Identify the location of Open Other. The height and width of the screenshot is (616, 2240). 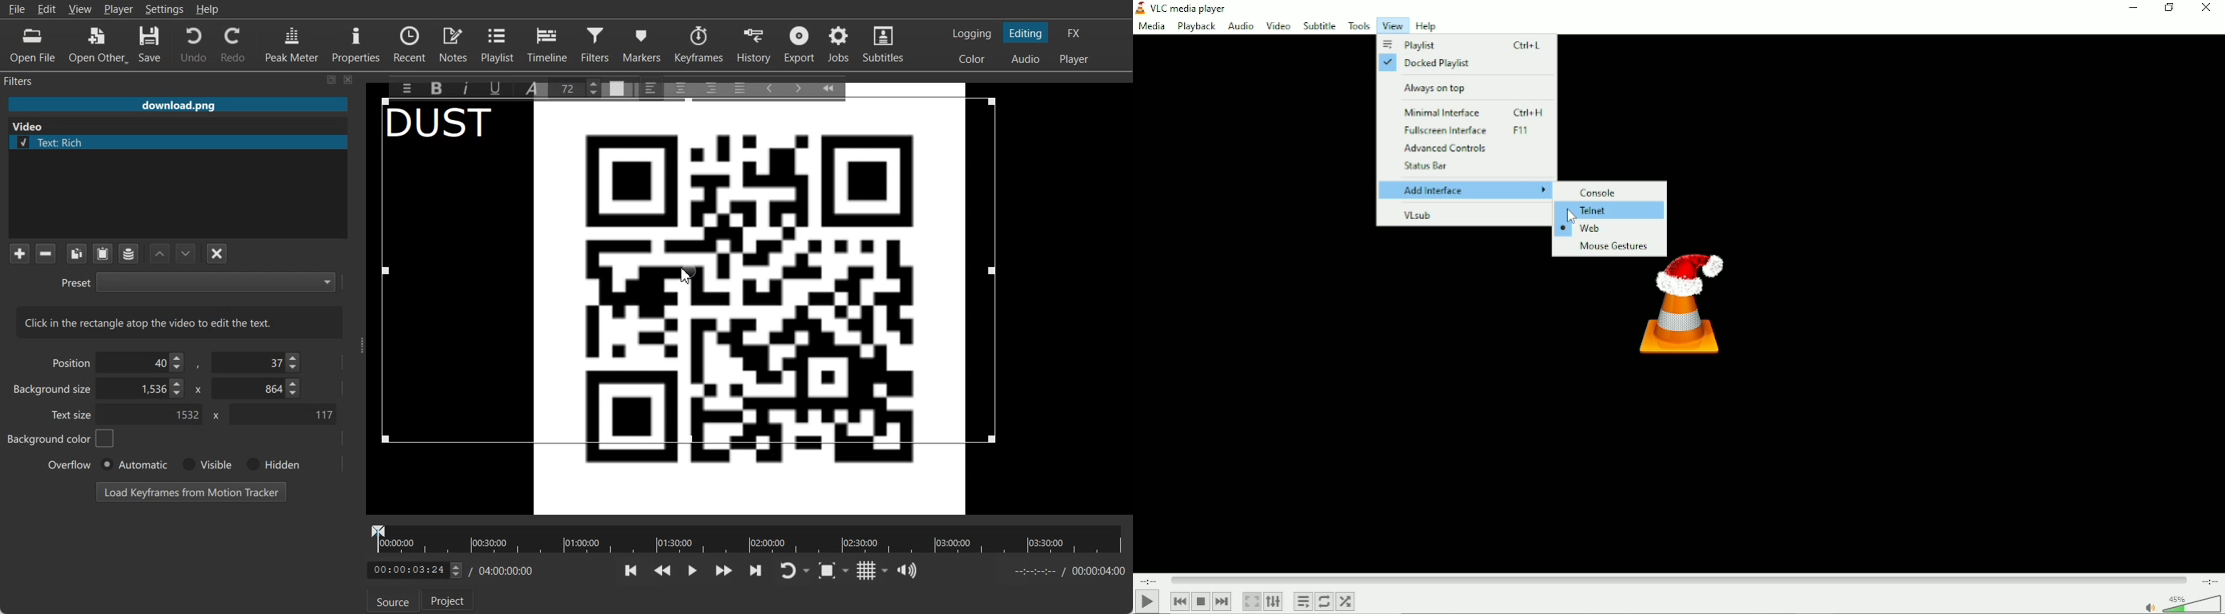
(99, 45).